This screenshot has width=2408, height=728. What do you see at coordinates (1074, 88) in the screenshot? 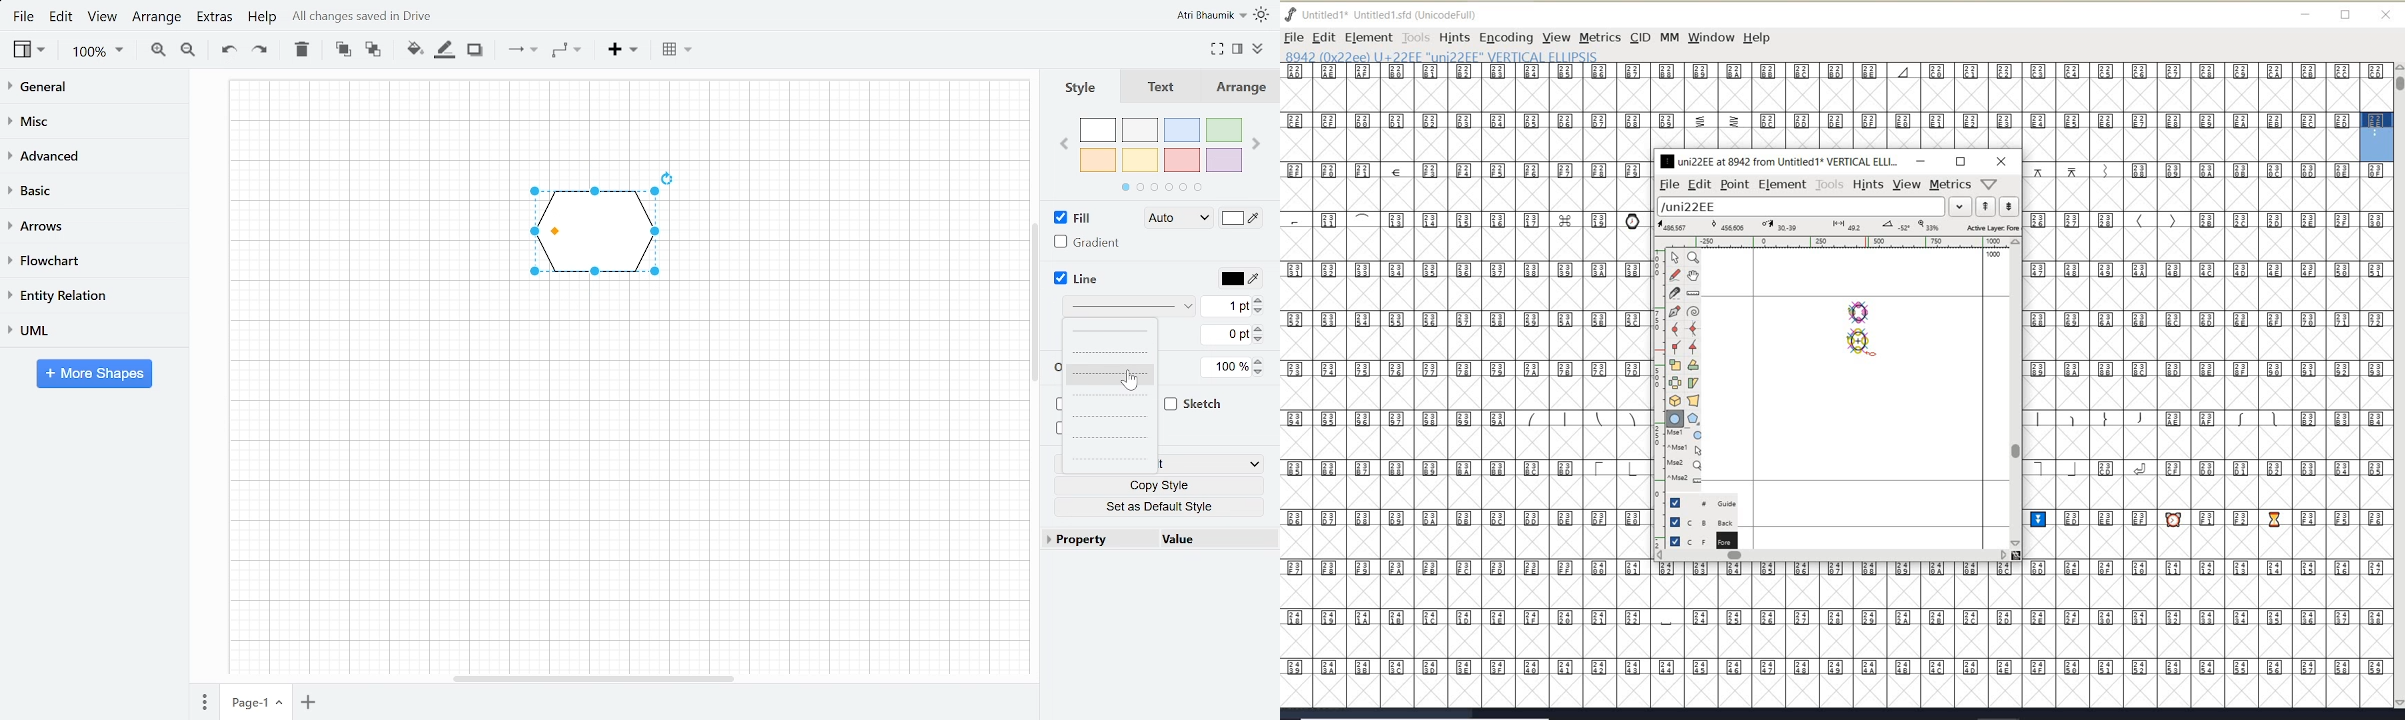
I see `Style` at bounding box center [1074, 88].